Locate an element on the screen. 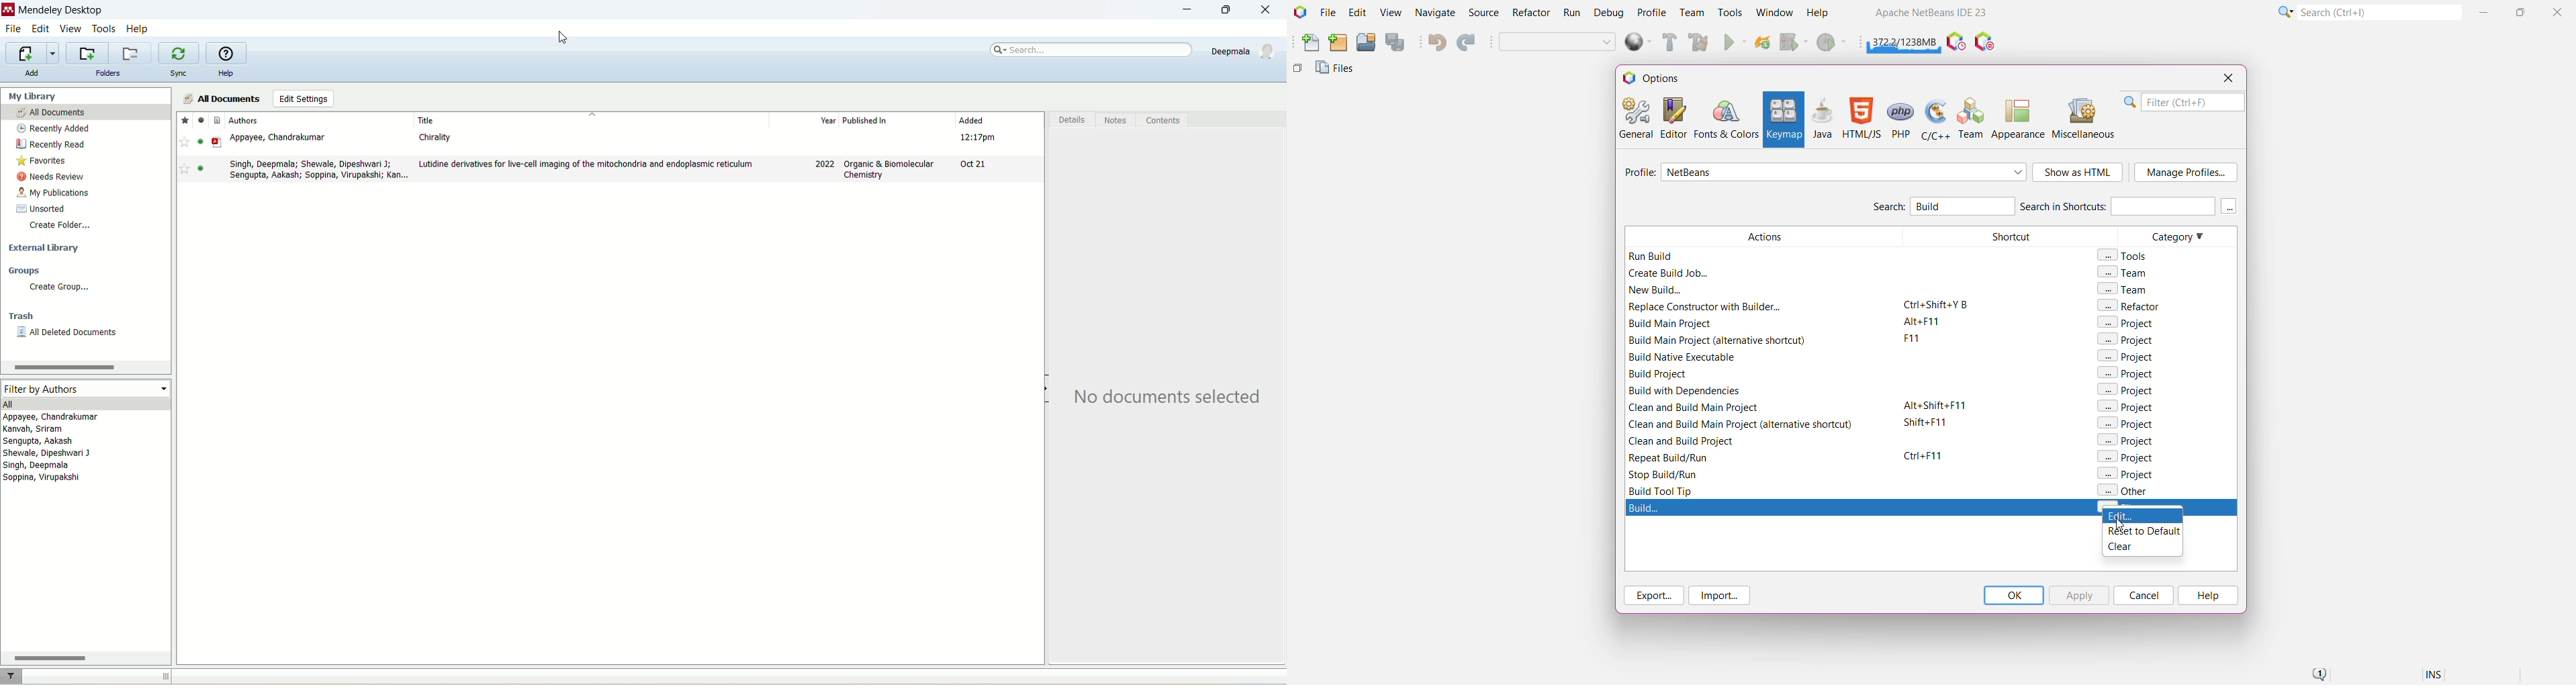 The height and width of the screenshot is (700, 2576). notes is located at coordinates (1115, 120).